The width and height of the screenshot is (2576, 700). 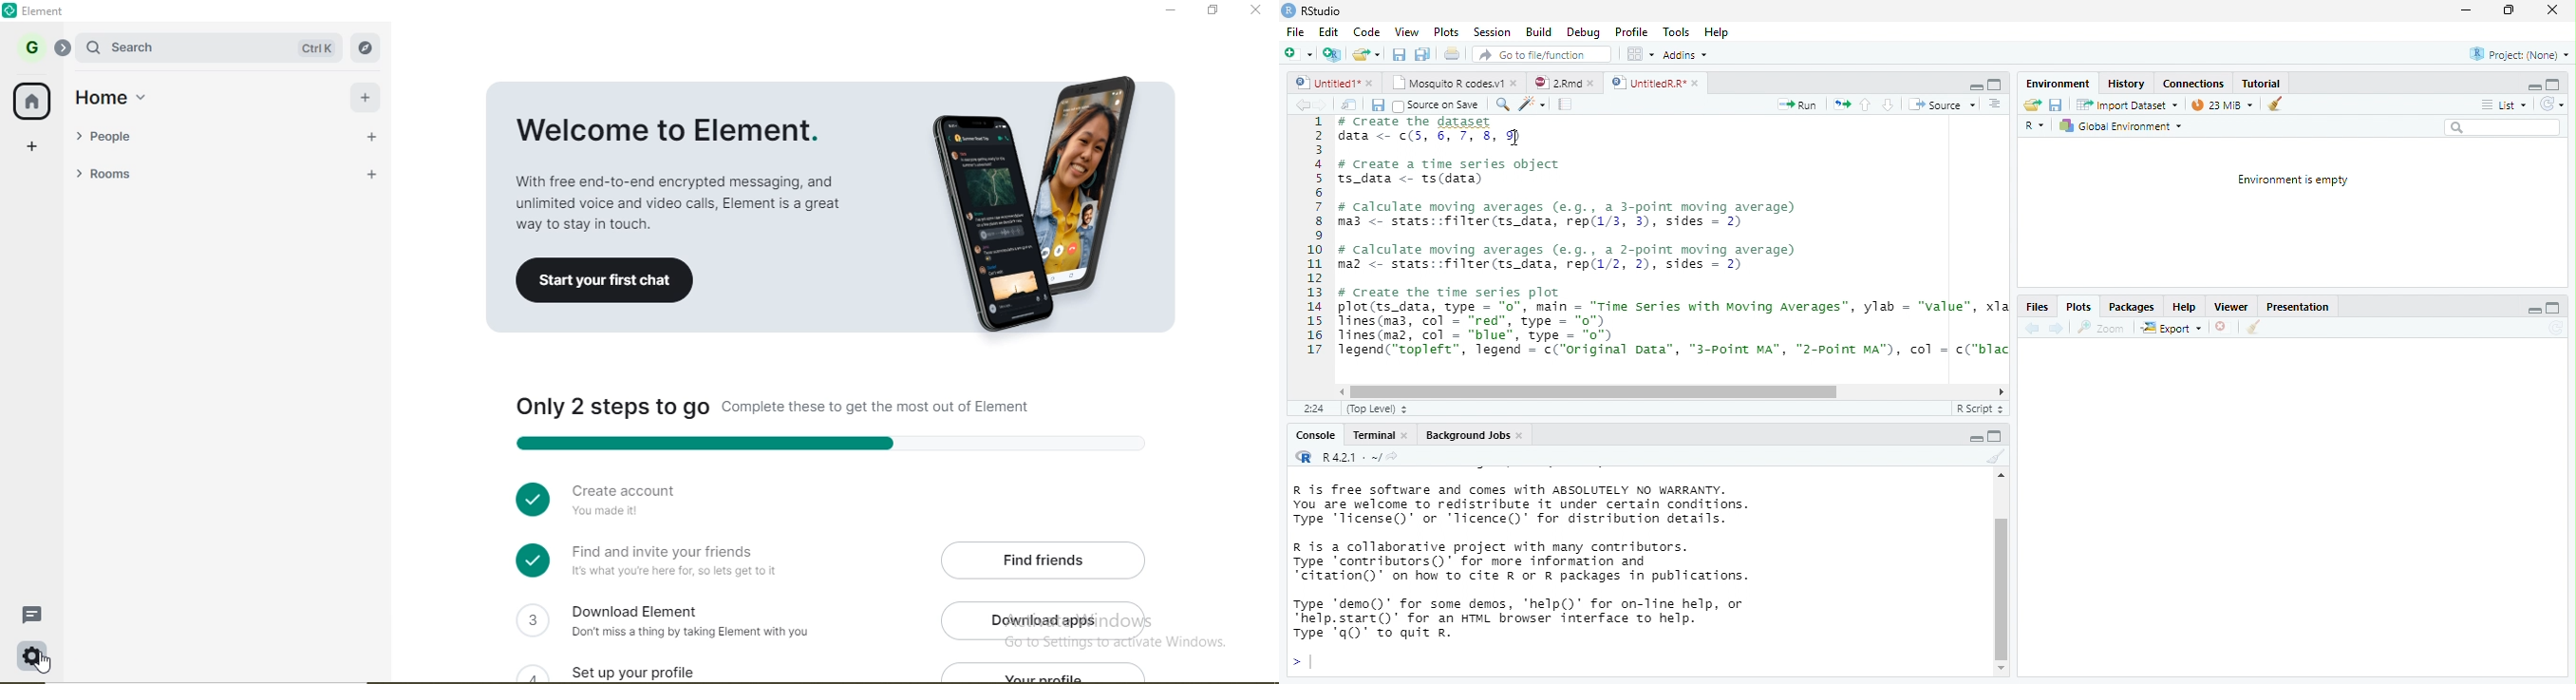 I want to click on add rooms, so click(x=366, y=173).